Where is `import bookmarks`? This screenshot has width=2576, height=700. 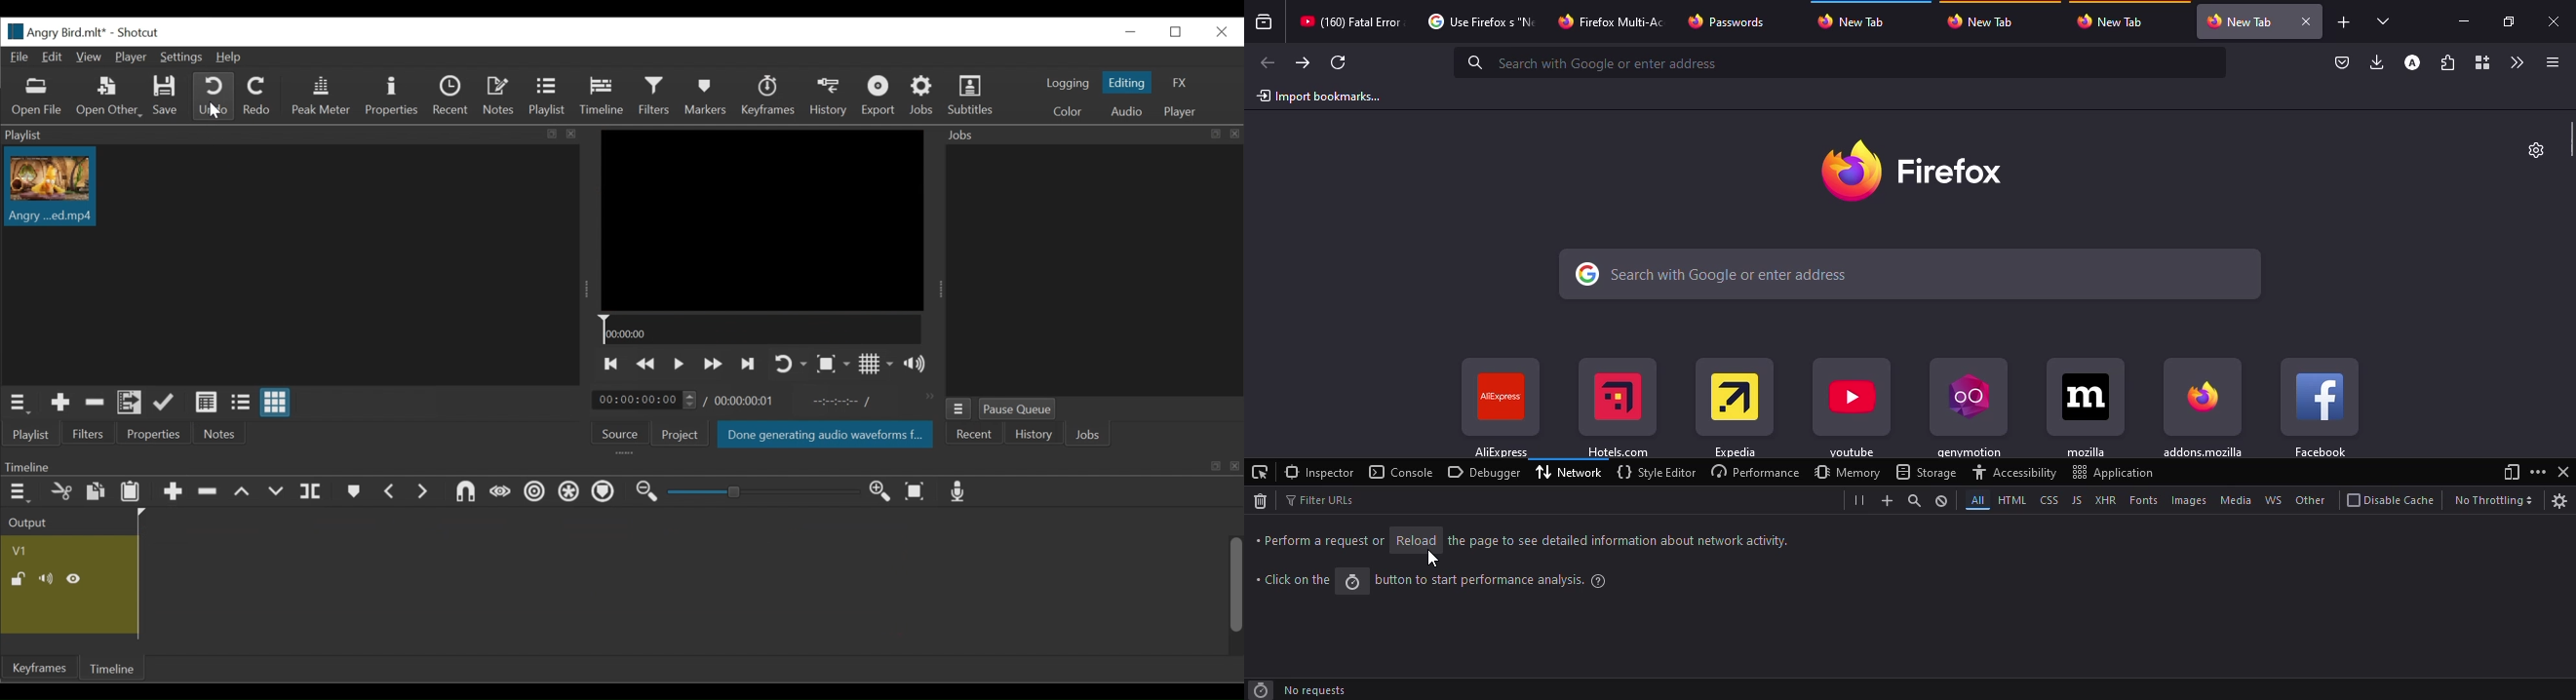 import bookmarks is located at coordinates (1323, 95).